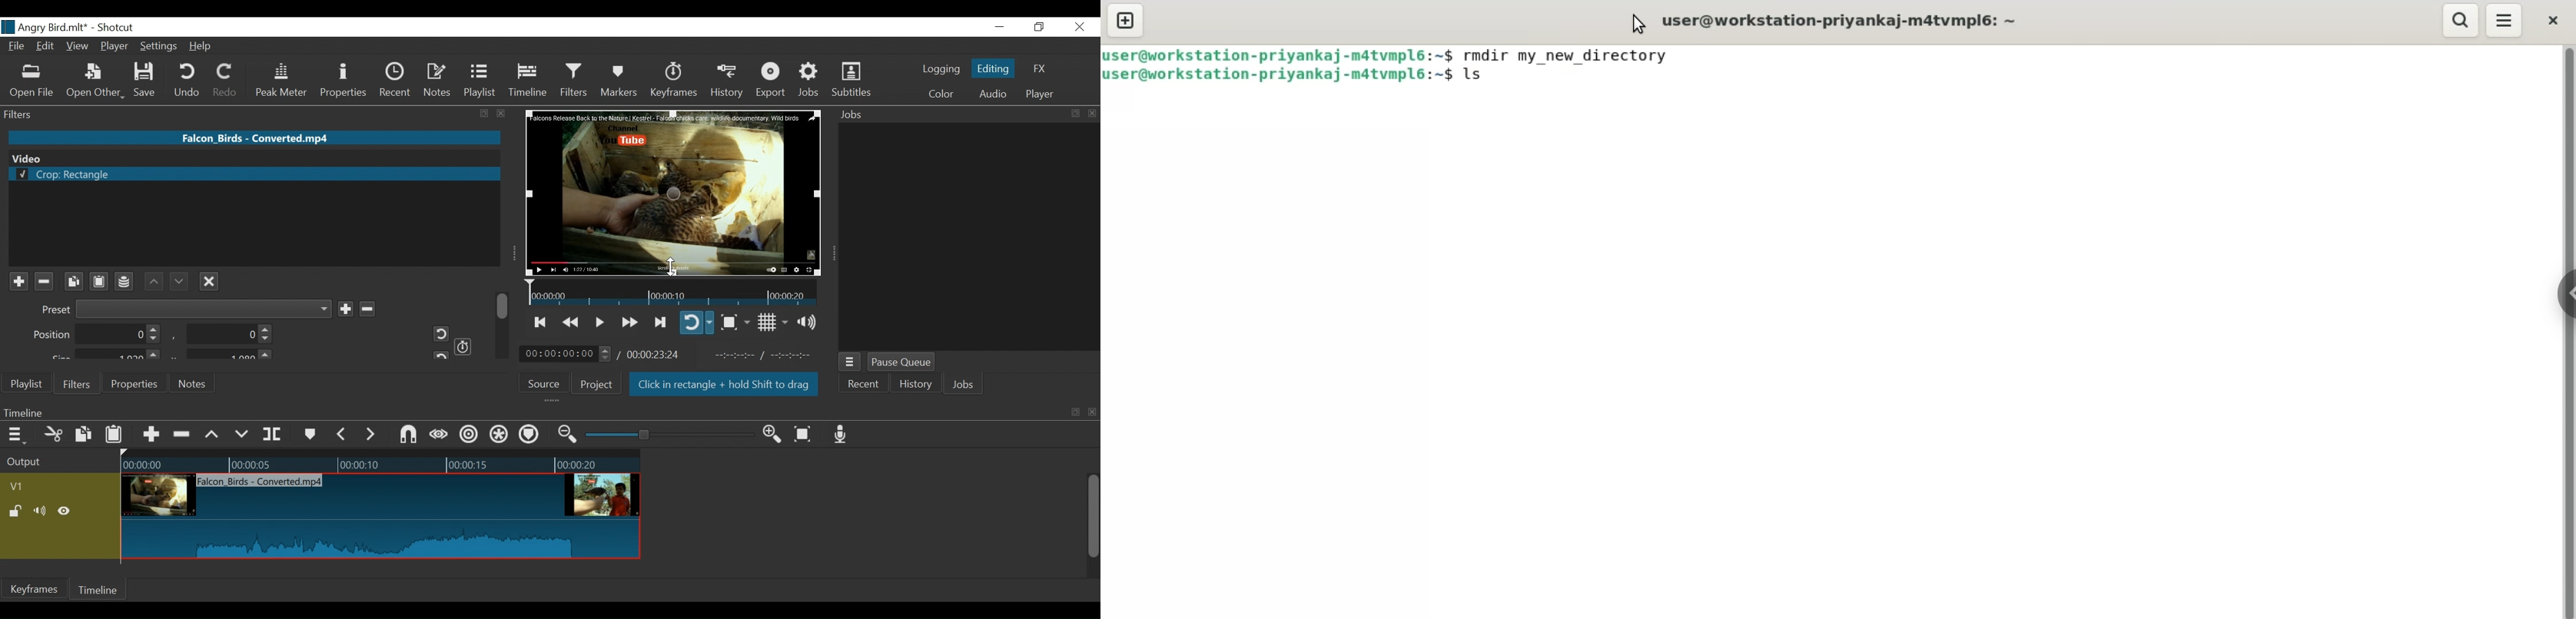 The width and height of the screenshot is (2576, 644). Describe the element at coordinates (1040, 28) in the screenshot. I see `Restore` at that location.